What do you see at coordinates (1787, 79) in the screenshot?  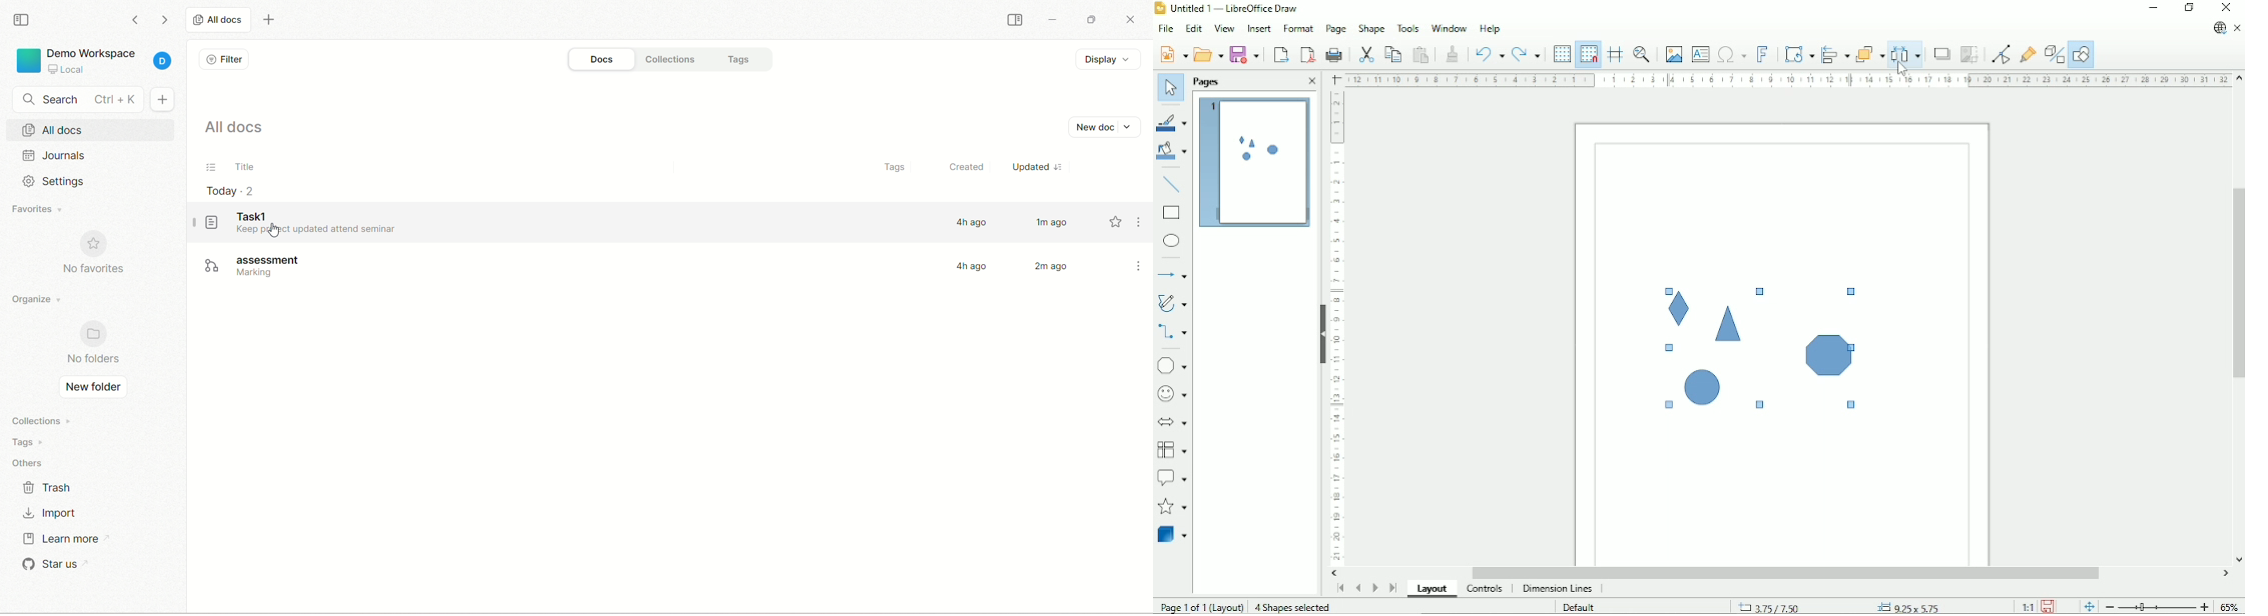 I see `Horizontal scale` at bounding box center [1787, 79].